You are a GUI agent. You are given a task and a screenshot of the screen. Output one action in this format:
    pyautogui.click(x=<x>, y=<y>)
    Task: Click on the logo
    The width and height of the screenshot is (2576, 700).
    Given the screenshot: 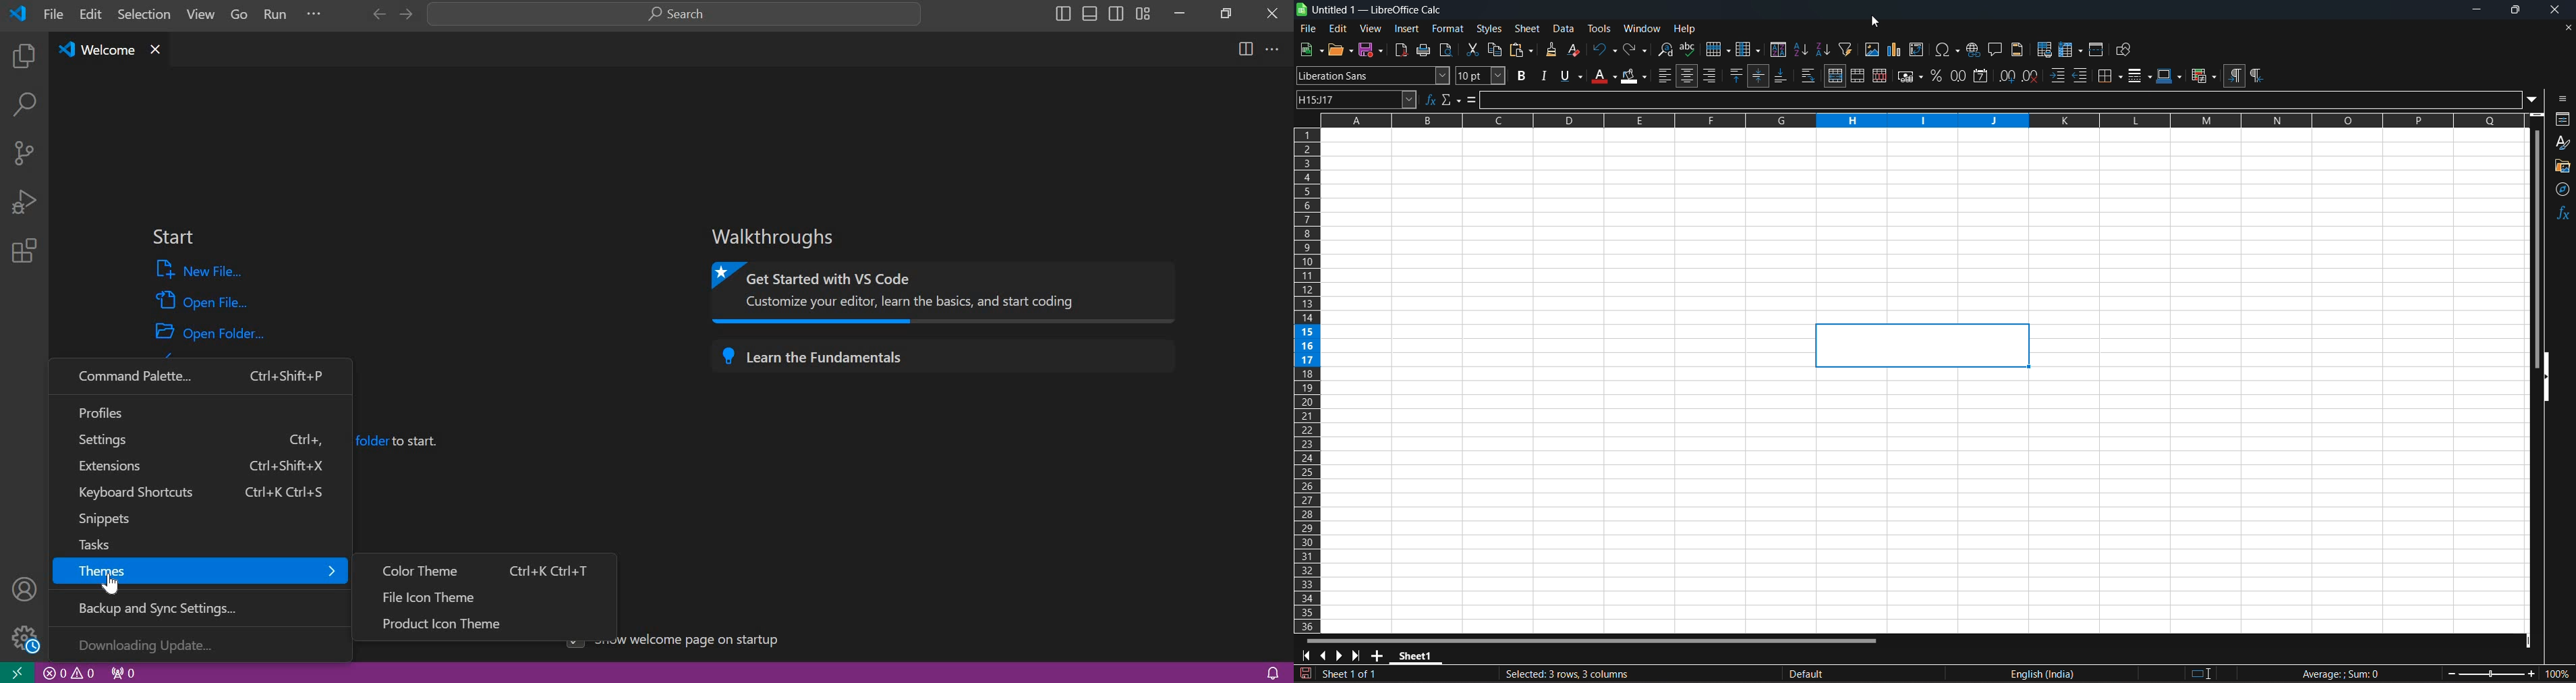 What is the action you would take?
    pyautogui.click(x=1302, y=11)
    